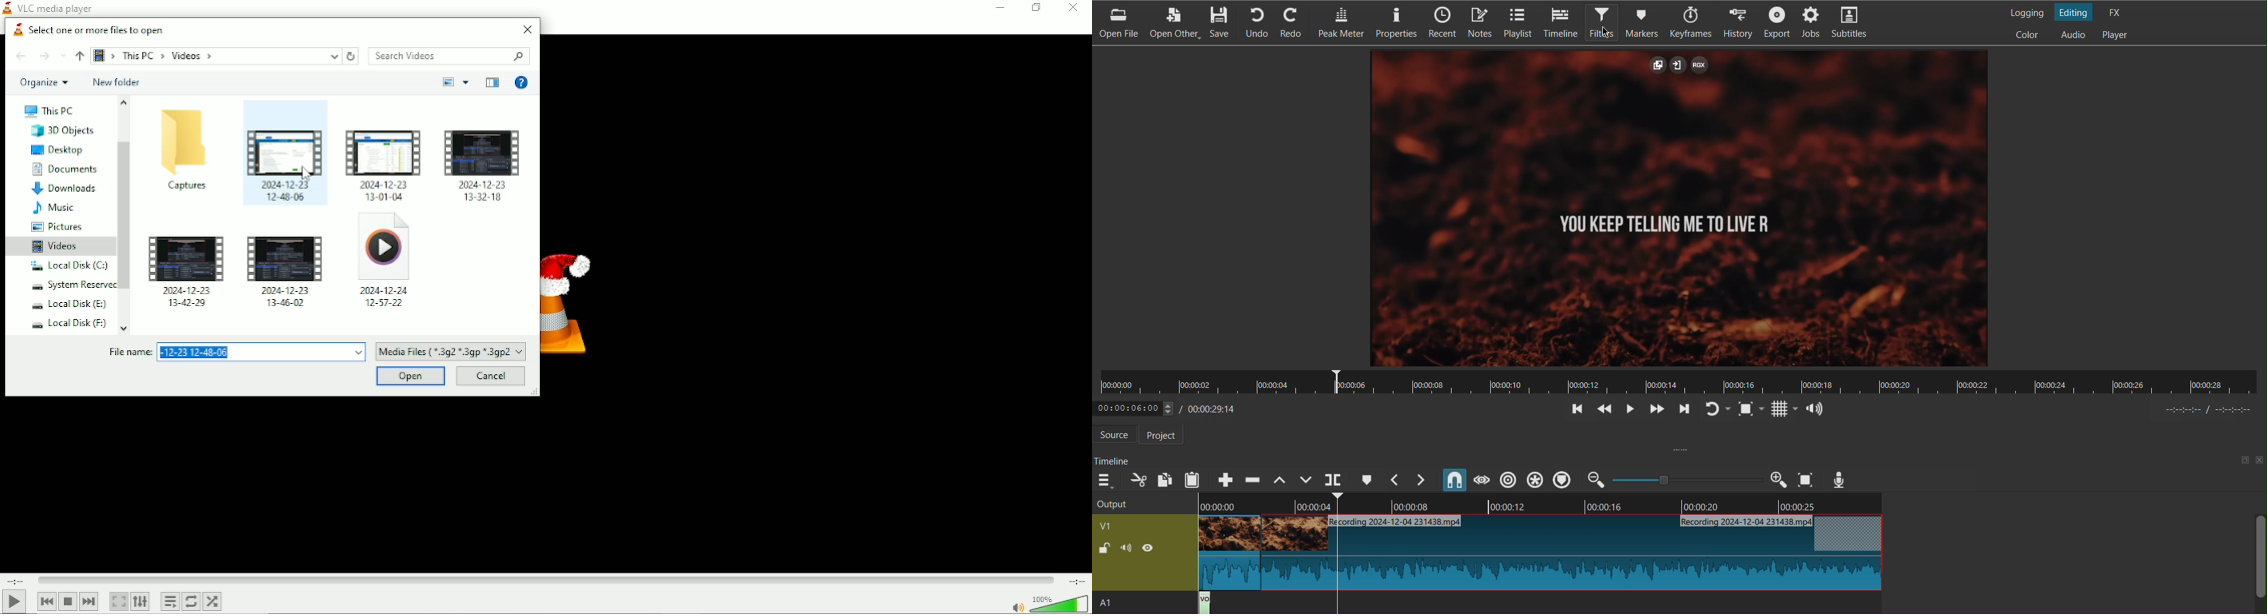 Image resolution: width=2268 pixels, height=616 pixels. What do you see at coordinates (68, 601) in the screenshot?
I see `Stop playback` at bounding box center [68, 601].